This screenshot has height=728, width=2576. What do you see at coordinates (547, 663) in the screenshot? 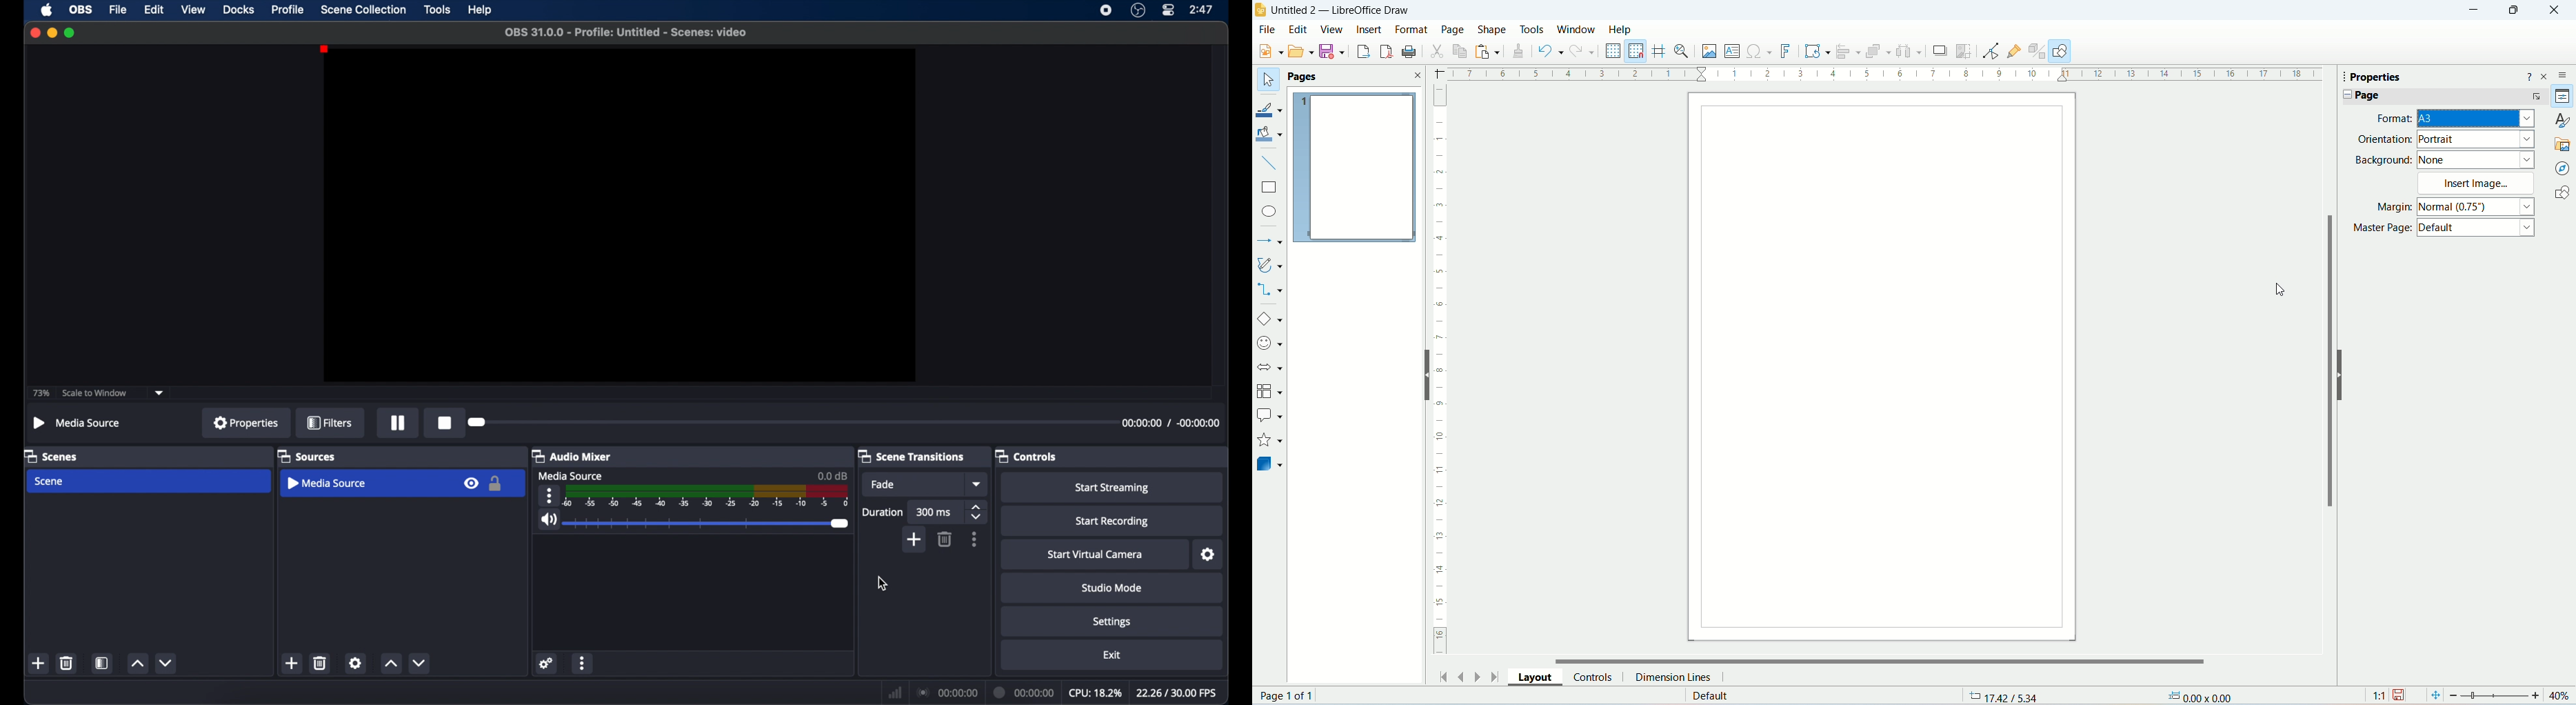
I see `settings` at bounding box center [547, 663].